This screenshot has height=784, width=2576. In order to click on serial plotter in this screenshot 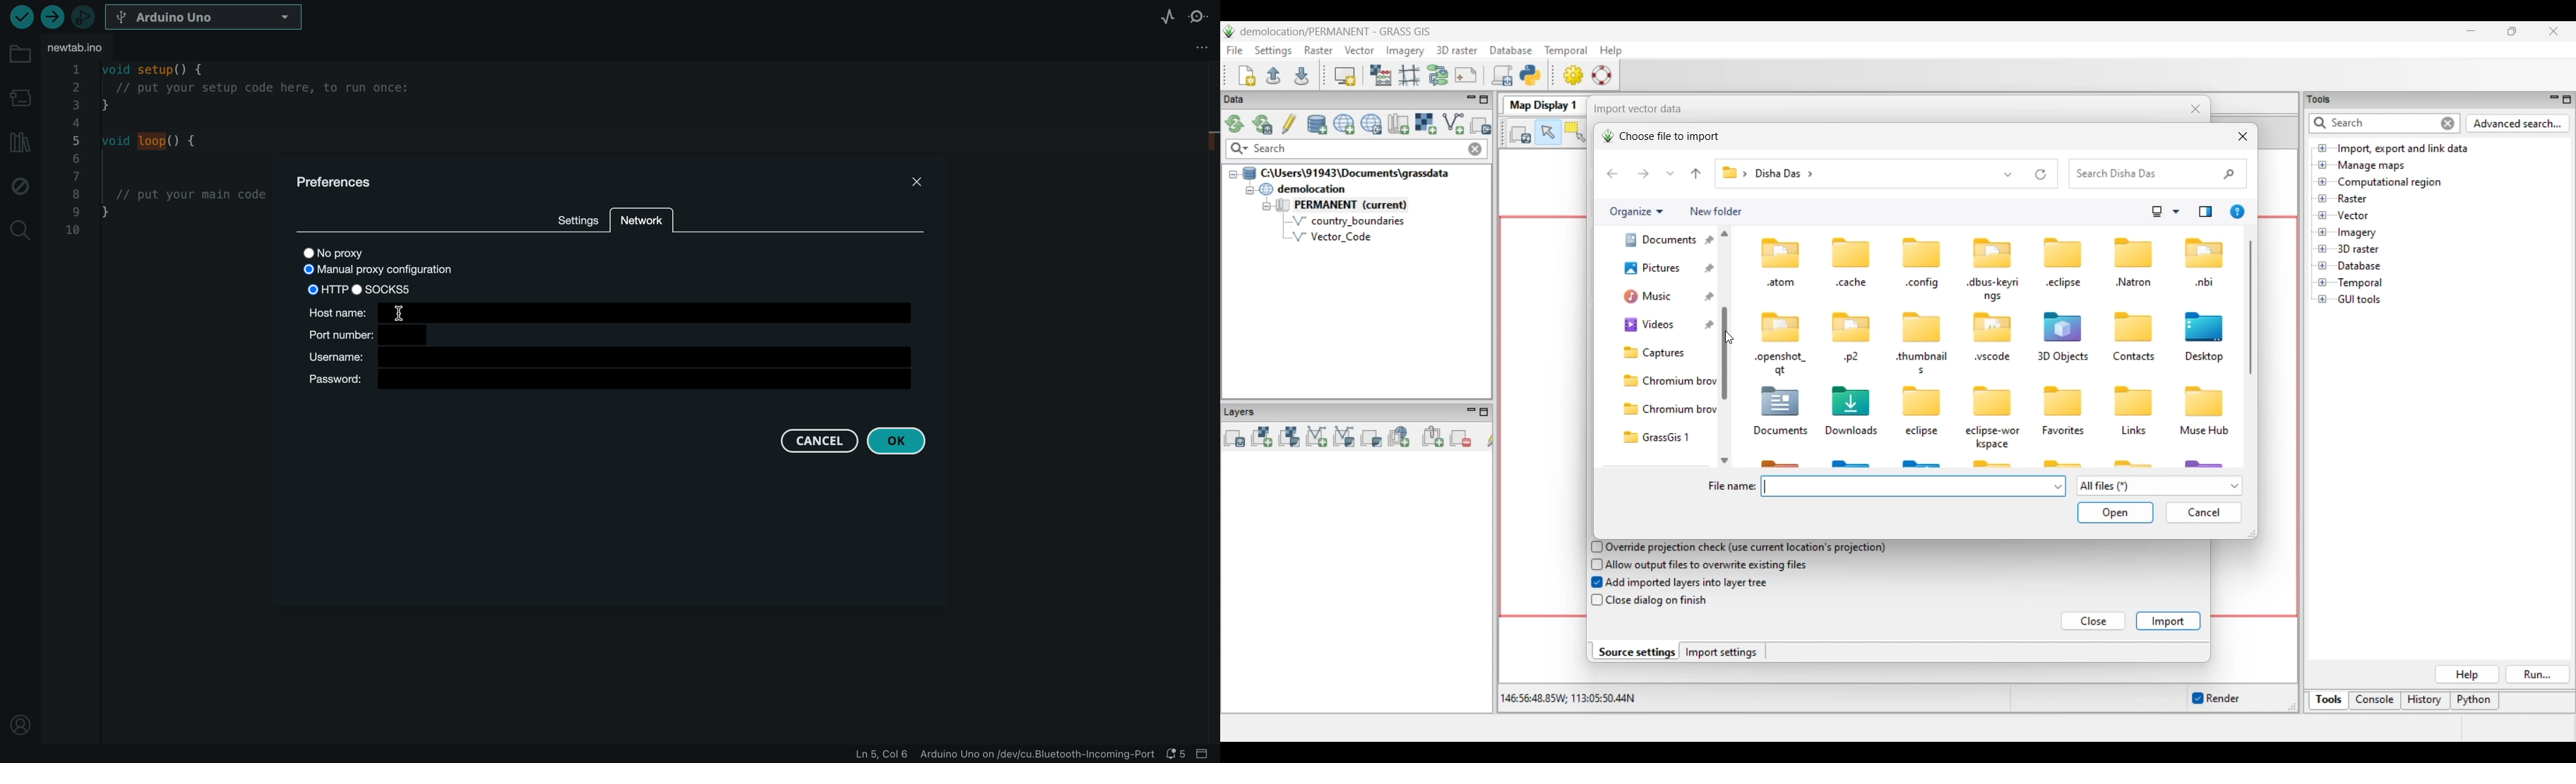, I will do `click(1166, 17)`.